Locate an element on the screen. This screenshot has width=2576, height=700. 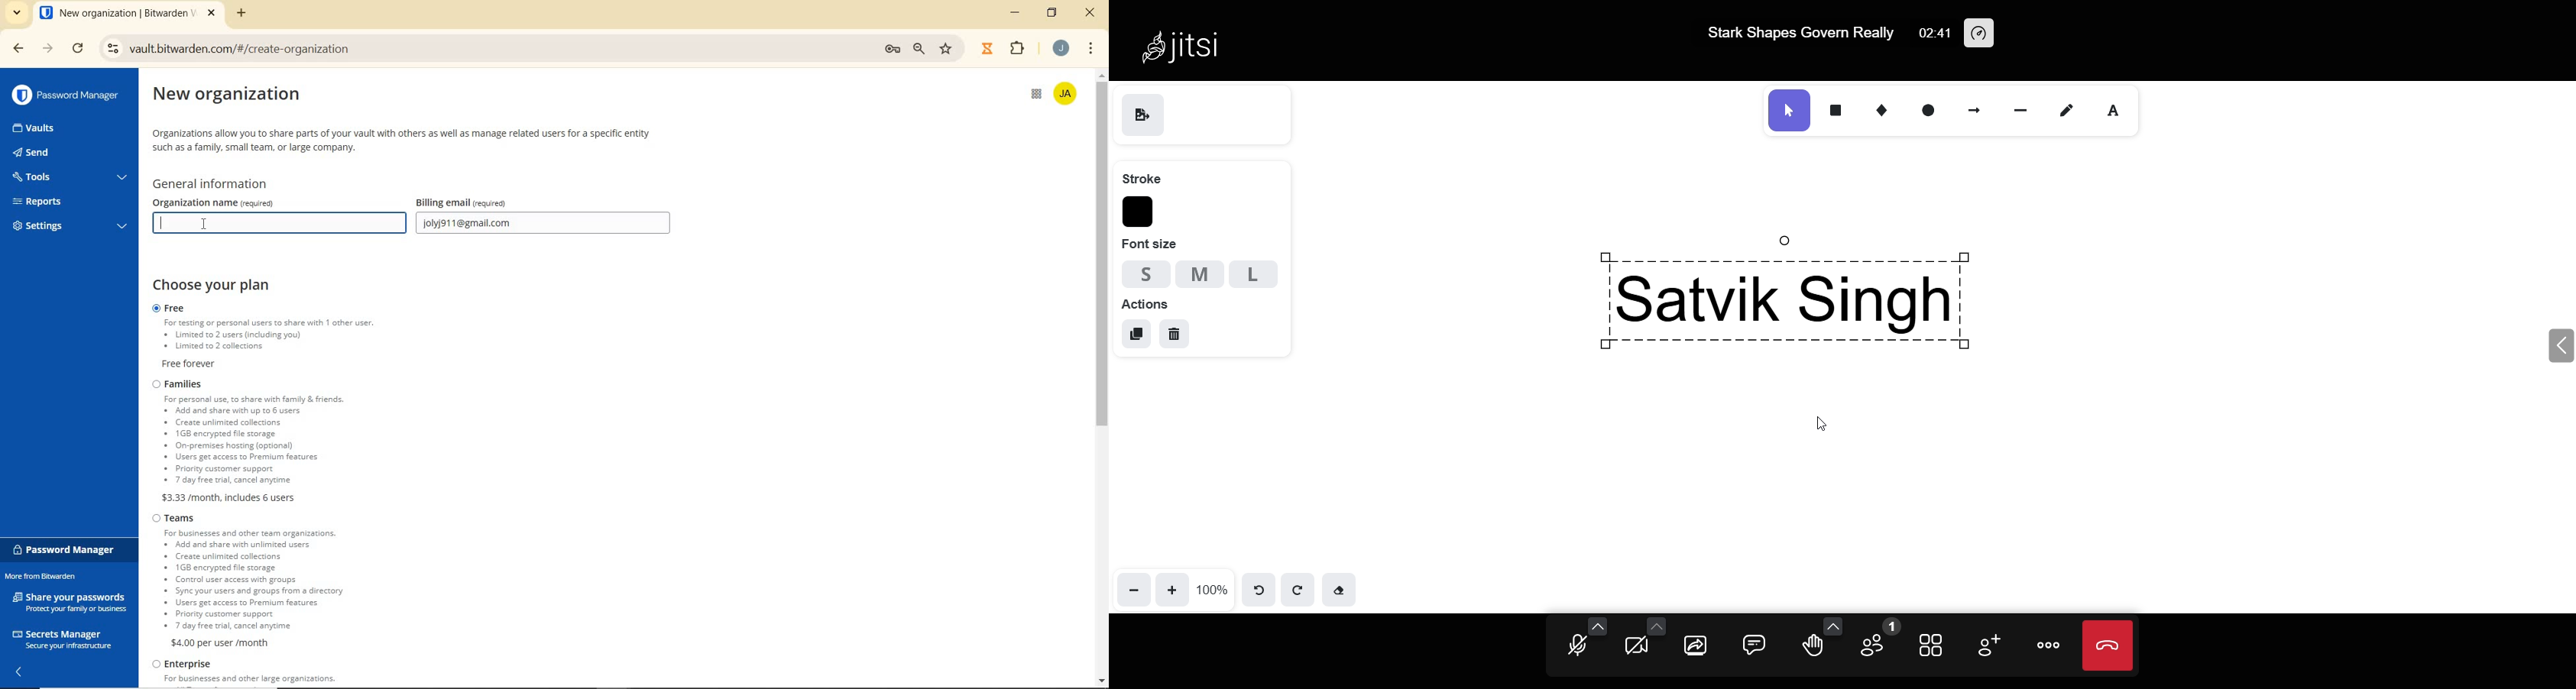
zoom is located at coordinates (921, 49).